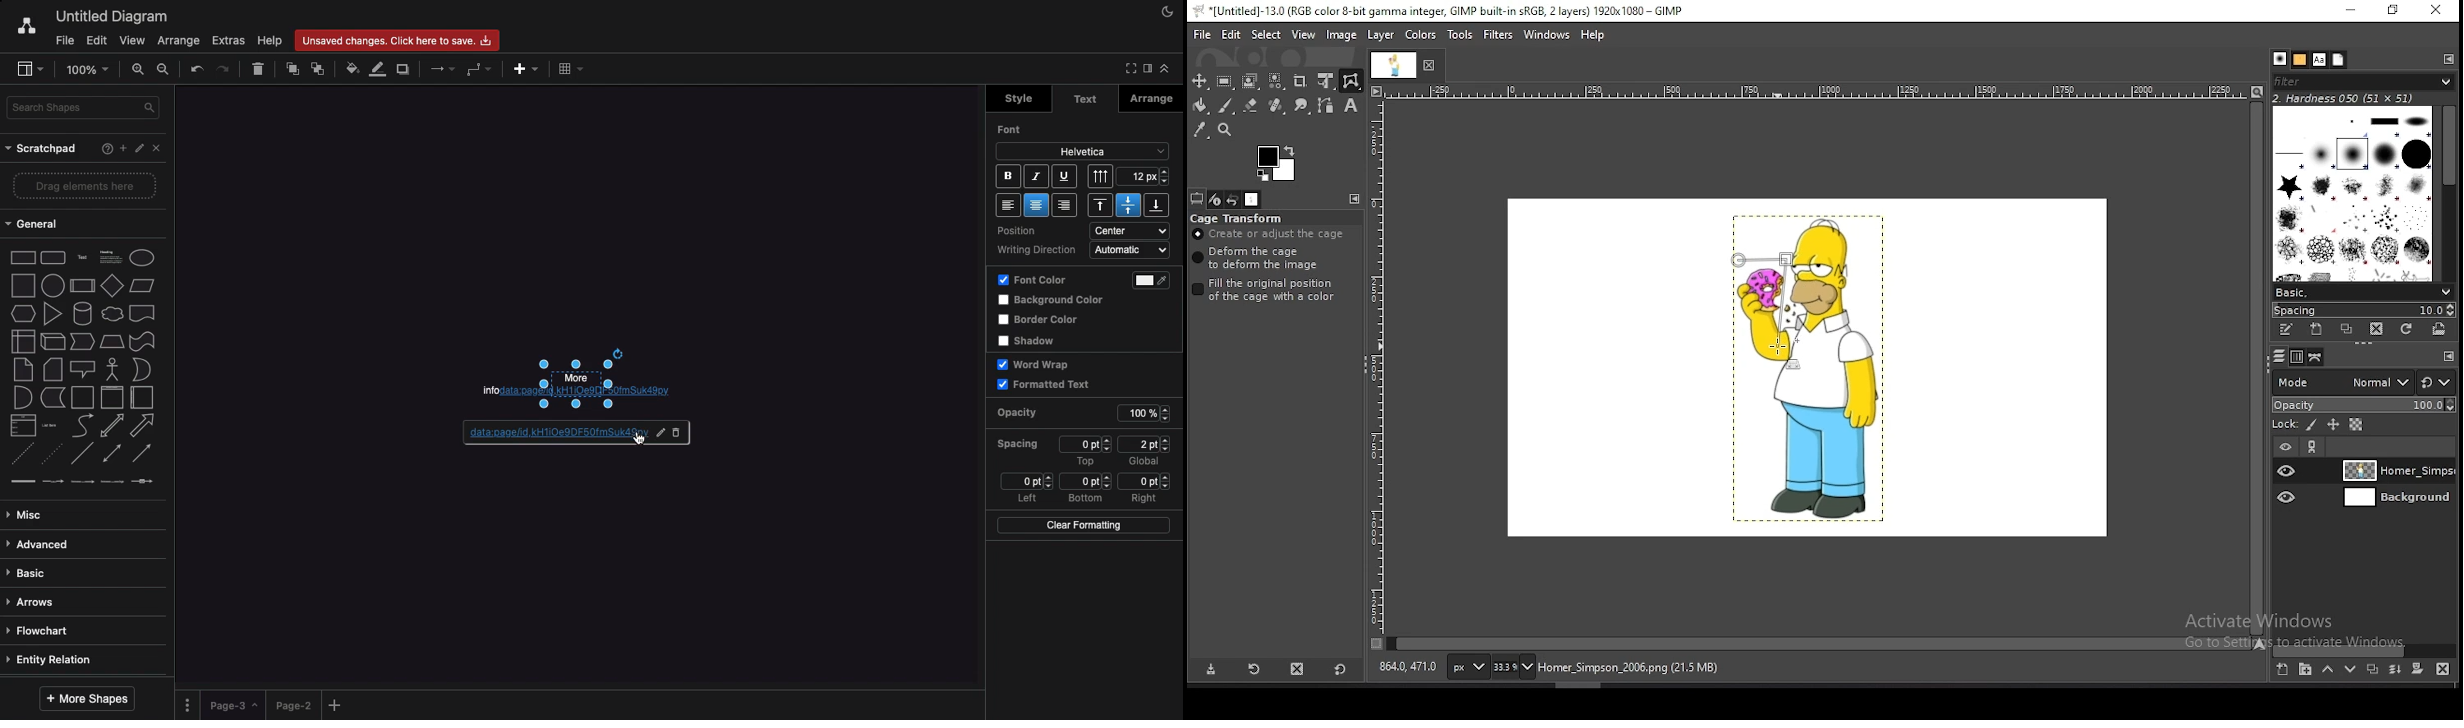  What do you see at coordinates (1145, 463) in the screenshot?
I see `Global` at bounding box center [1145, 463].